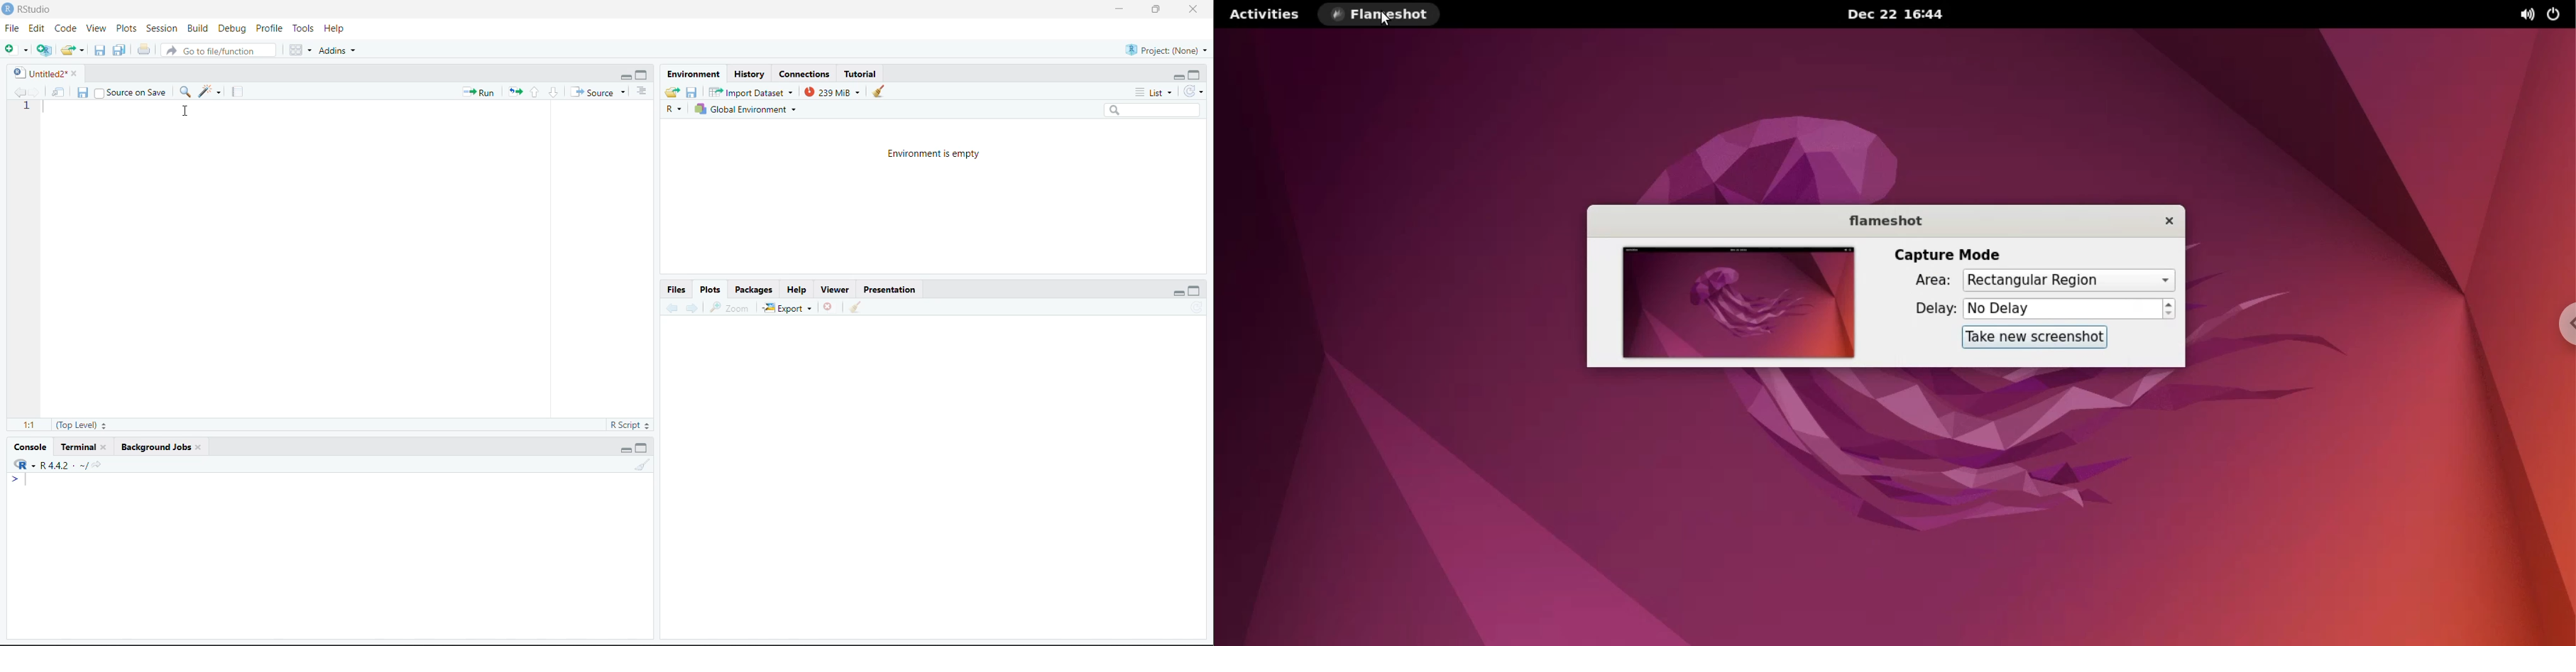 Image resolution: width=2576 pixels, height=672 pixels. What do you see at coordinates (14, 28) in the screenshot?
I see `File` at bounding box center [14, 28].